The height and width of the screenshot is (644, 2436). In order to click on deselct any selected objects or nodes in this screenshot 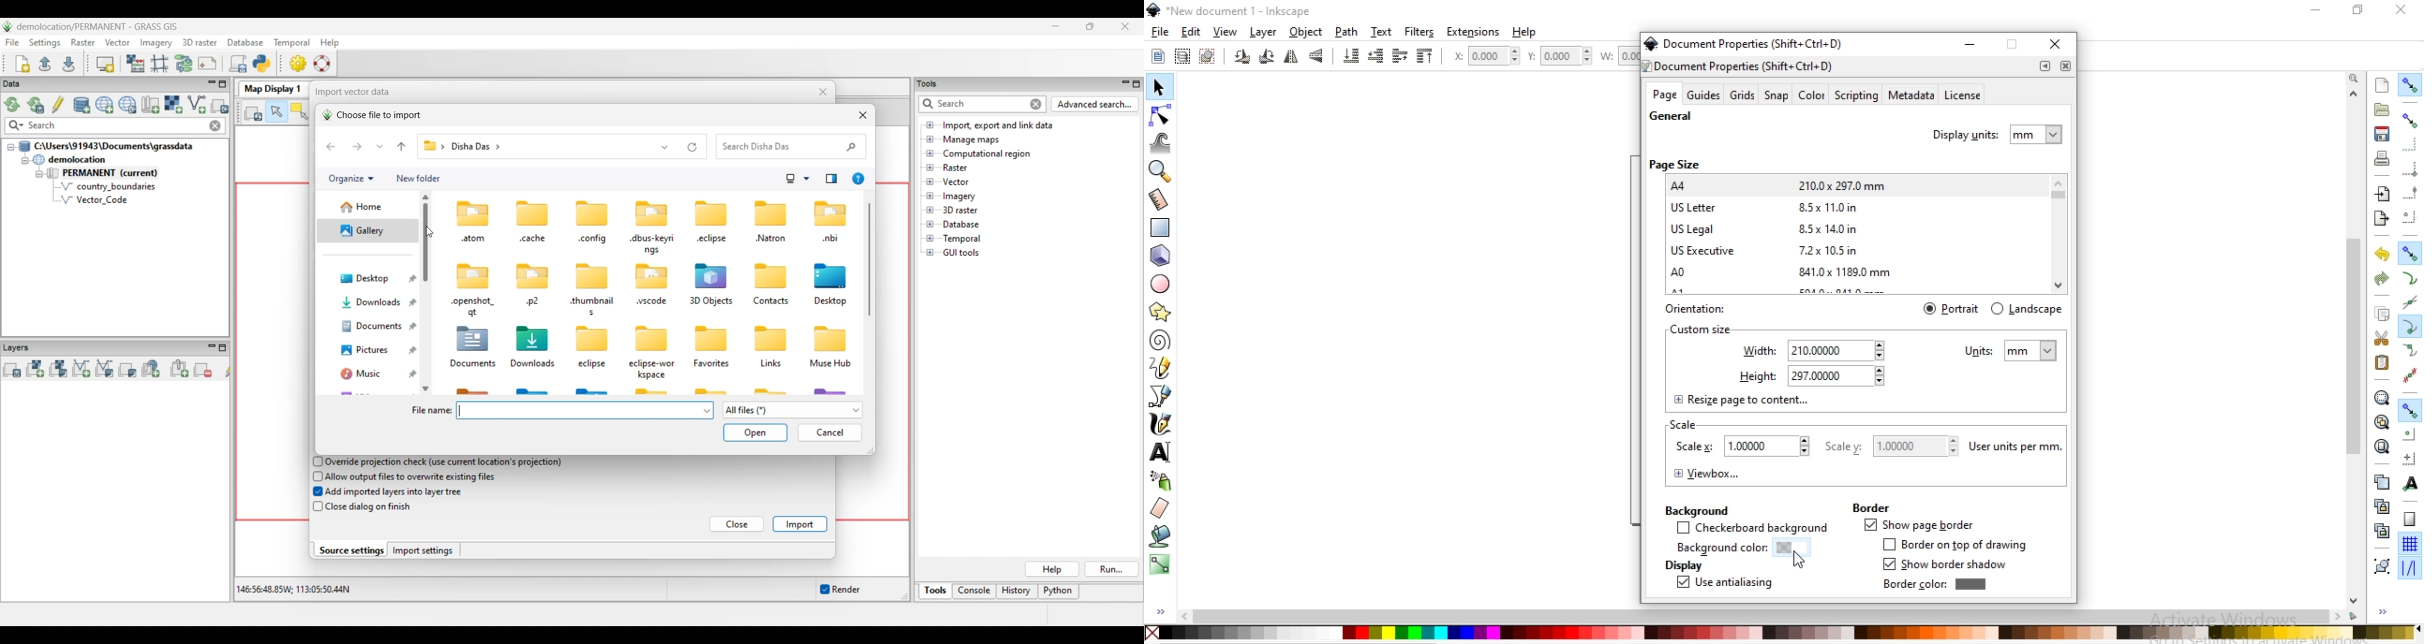, I will do `click(1207, 55)`.